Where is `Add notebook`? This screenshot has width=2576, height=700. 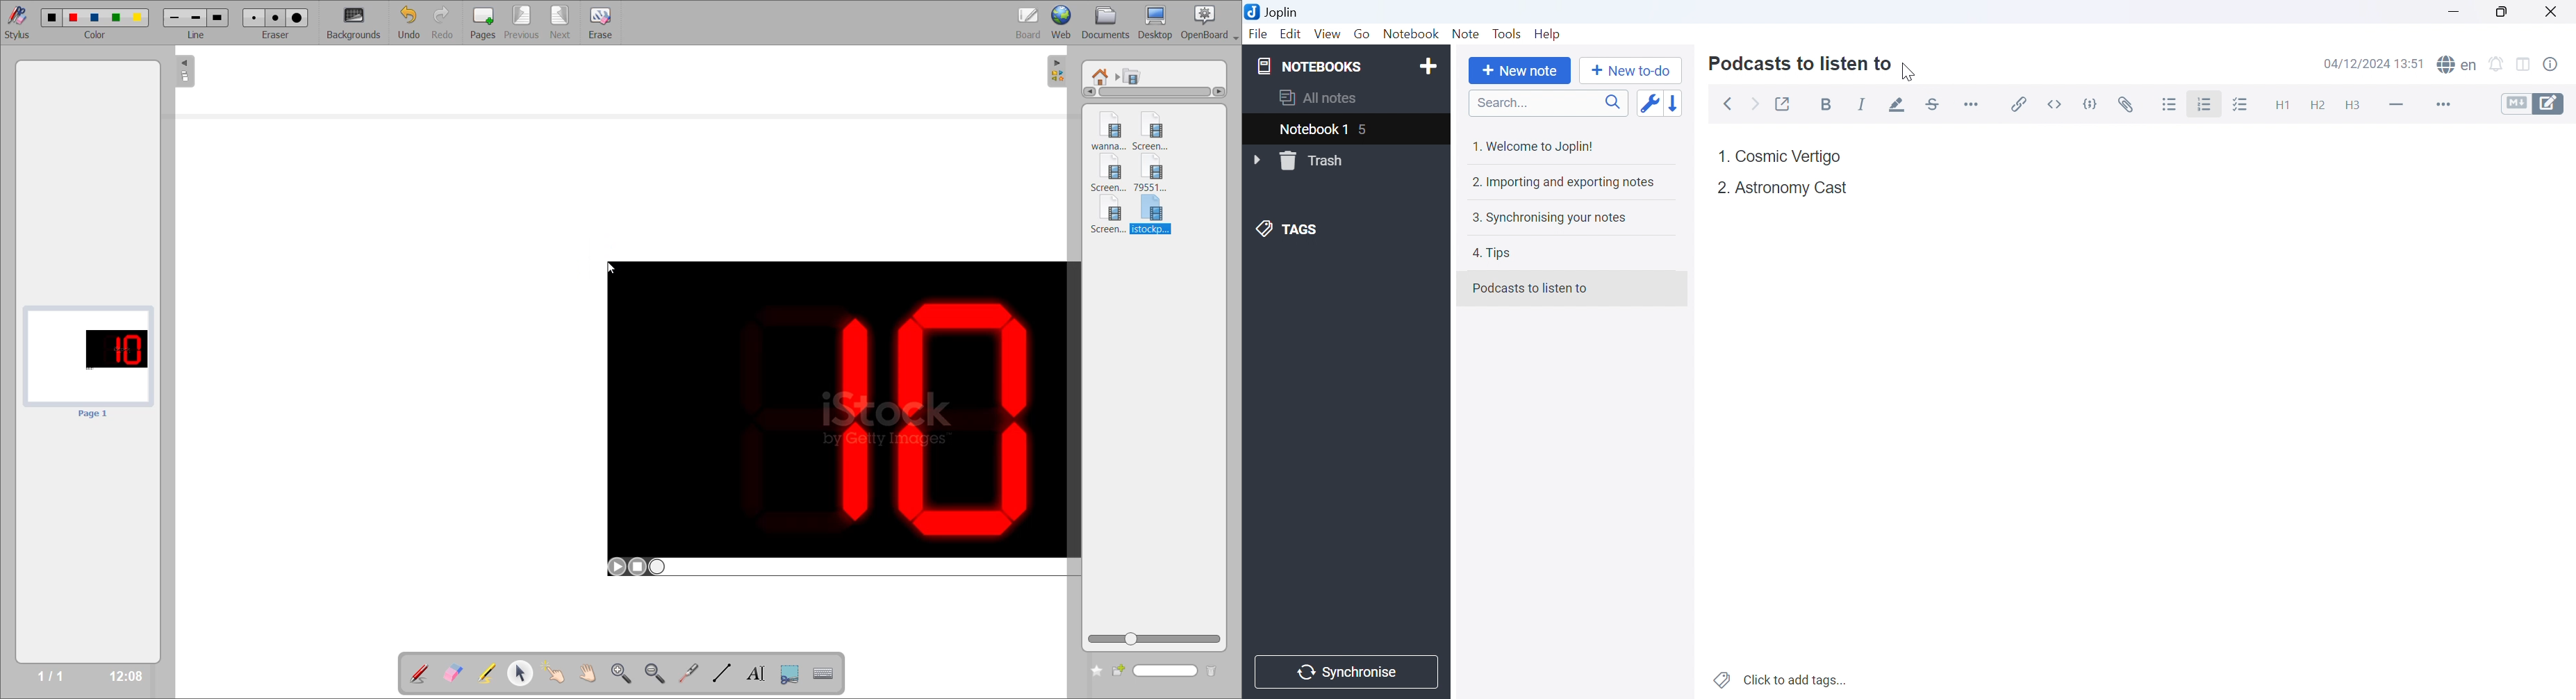
Add notebook is located at coordinates (1428, 68).